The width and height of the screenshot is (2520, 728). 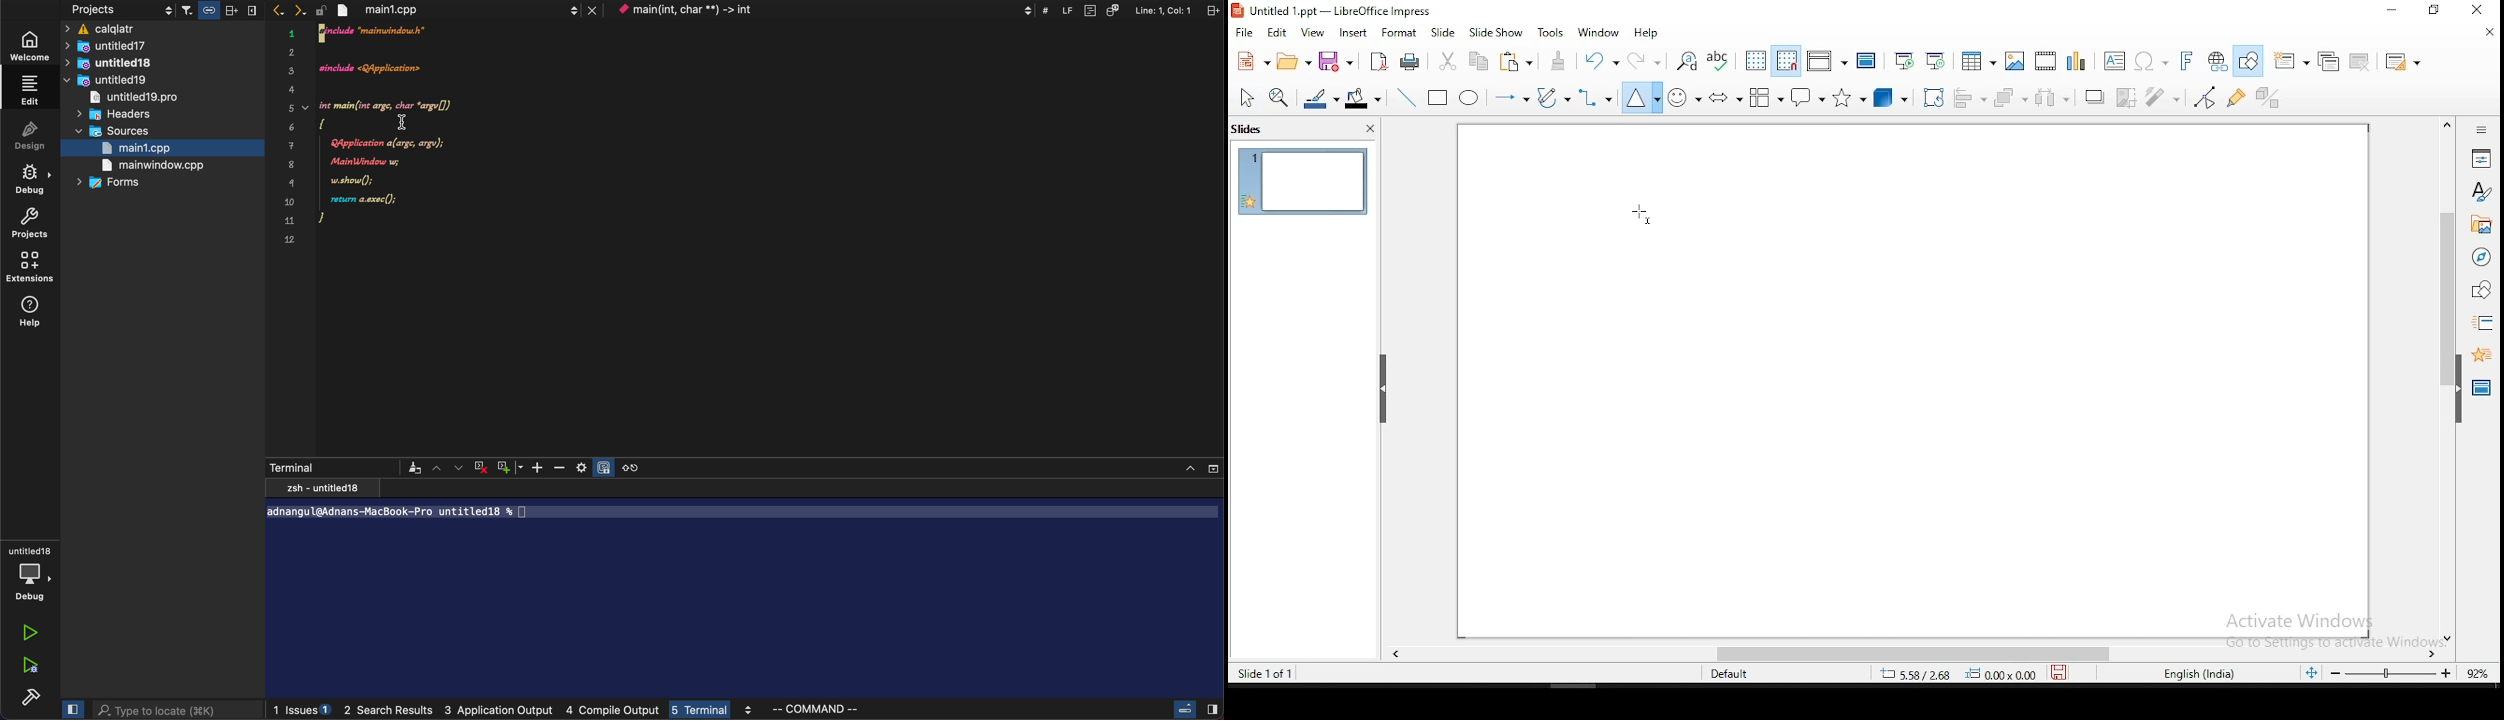 What do you see at coordinates (2128, 96) in the screenshot?
I see `crop image` at bounding box center [2128, 96].